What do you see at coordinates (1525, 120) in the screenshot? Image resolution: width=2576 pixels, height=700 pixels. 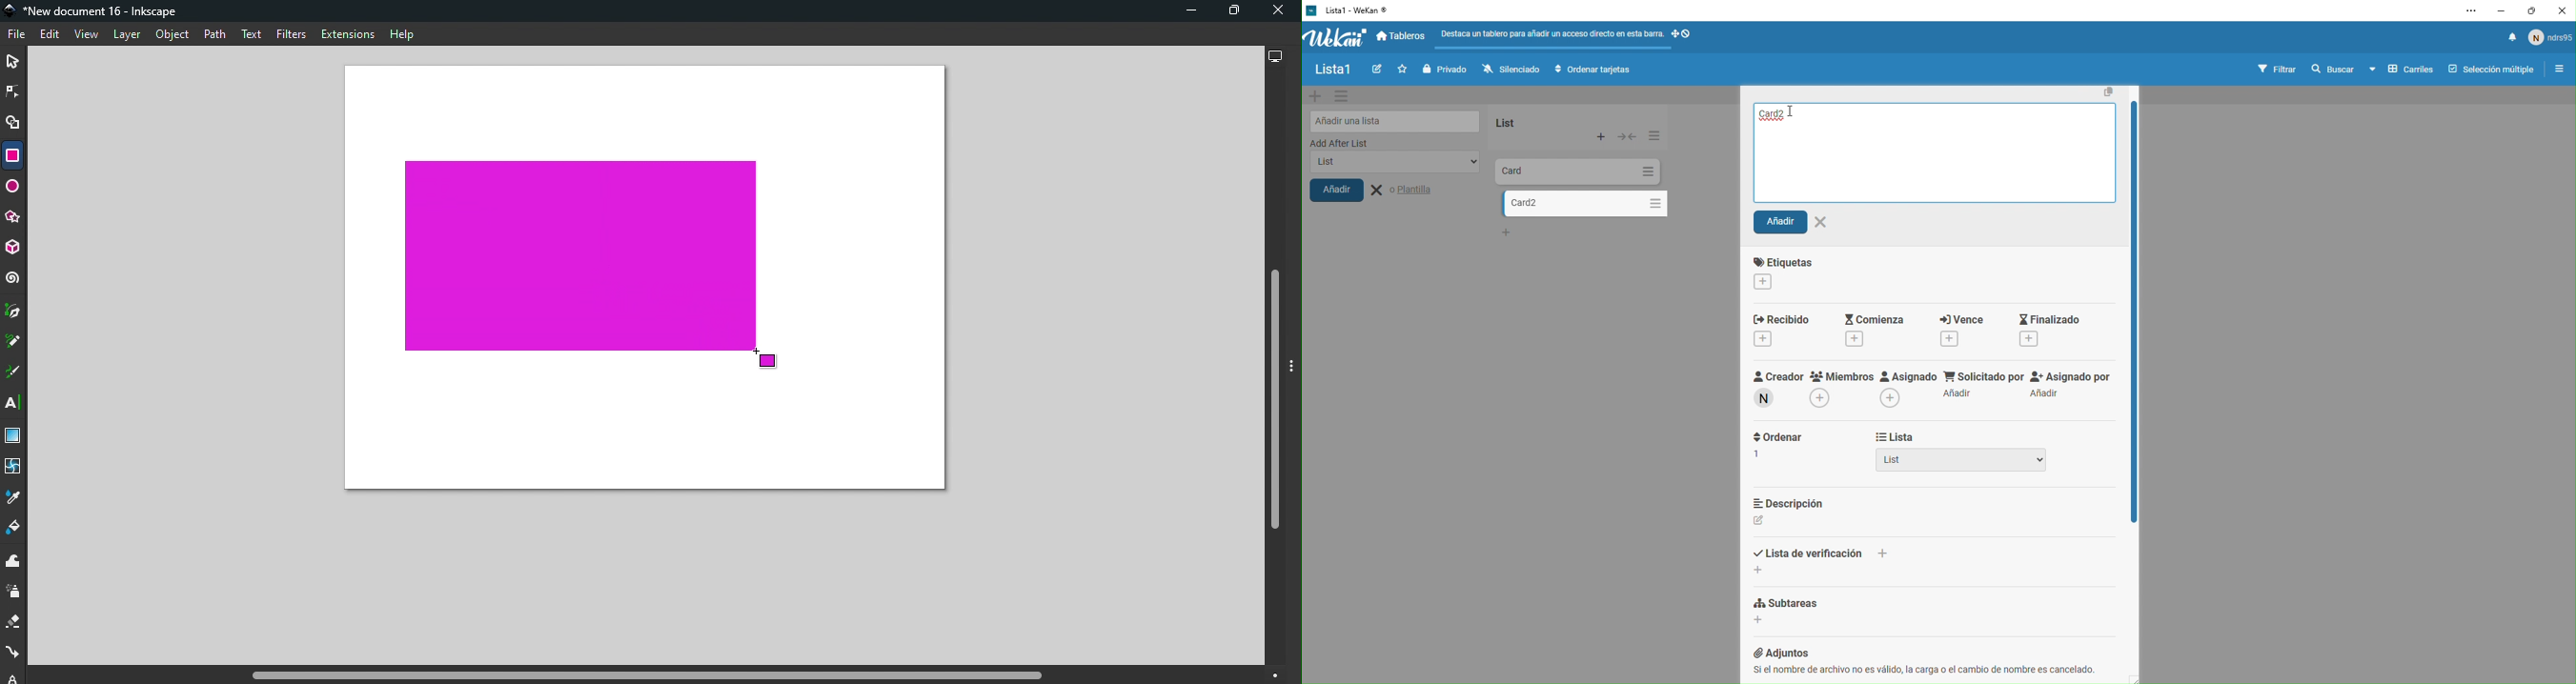 I see `list` at bounding box center [1525, 120].